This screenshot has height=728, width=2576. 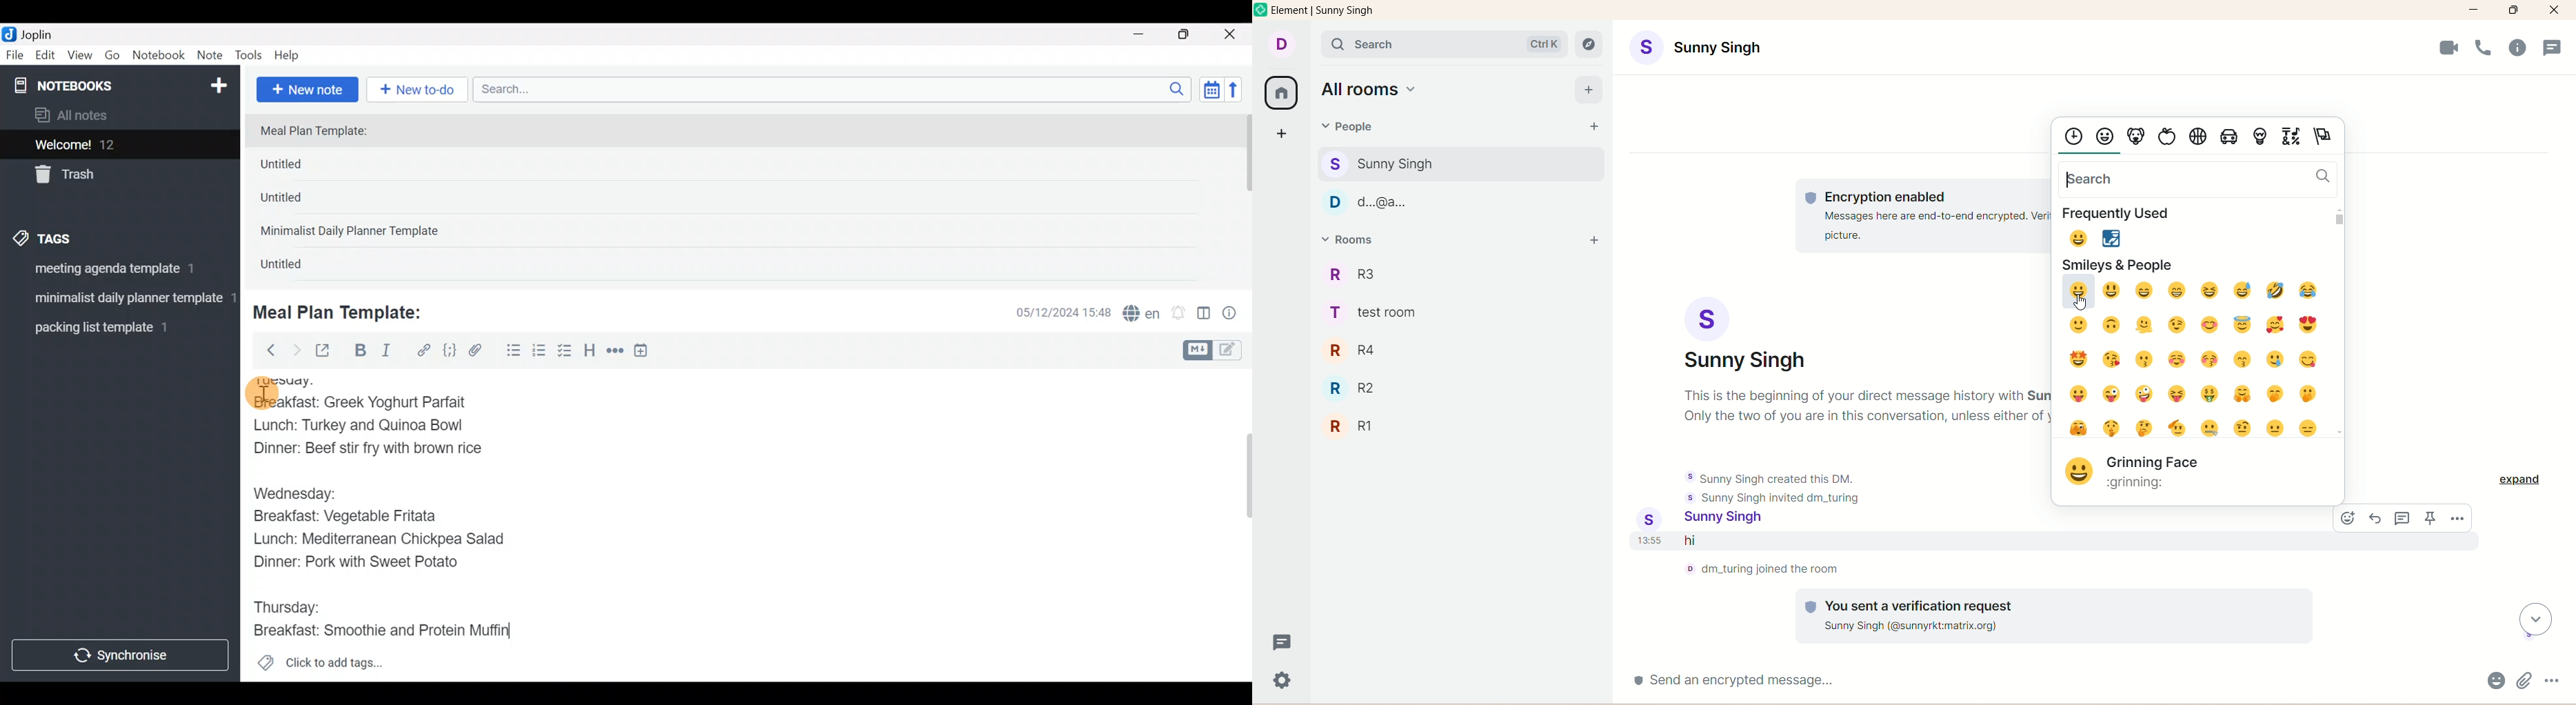 I want to click on Maximize, so click(x=1192, y=35).